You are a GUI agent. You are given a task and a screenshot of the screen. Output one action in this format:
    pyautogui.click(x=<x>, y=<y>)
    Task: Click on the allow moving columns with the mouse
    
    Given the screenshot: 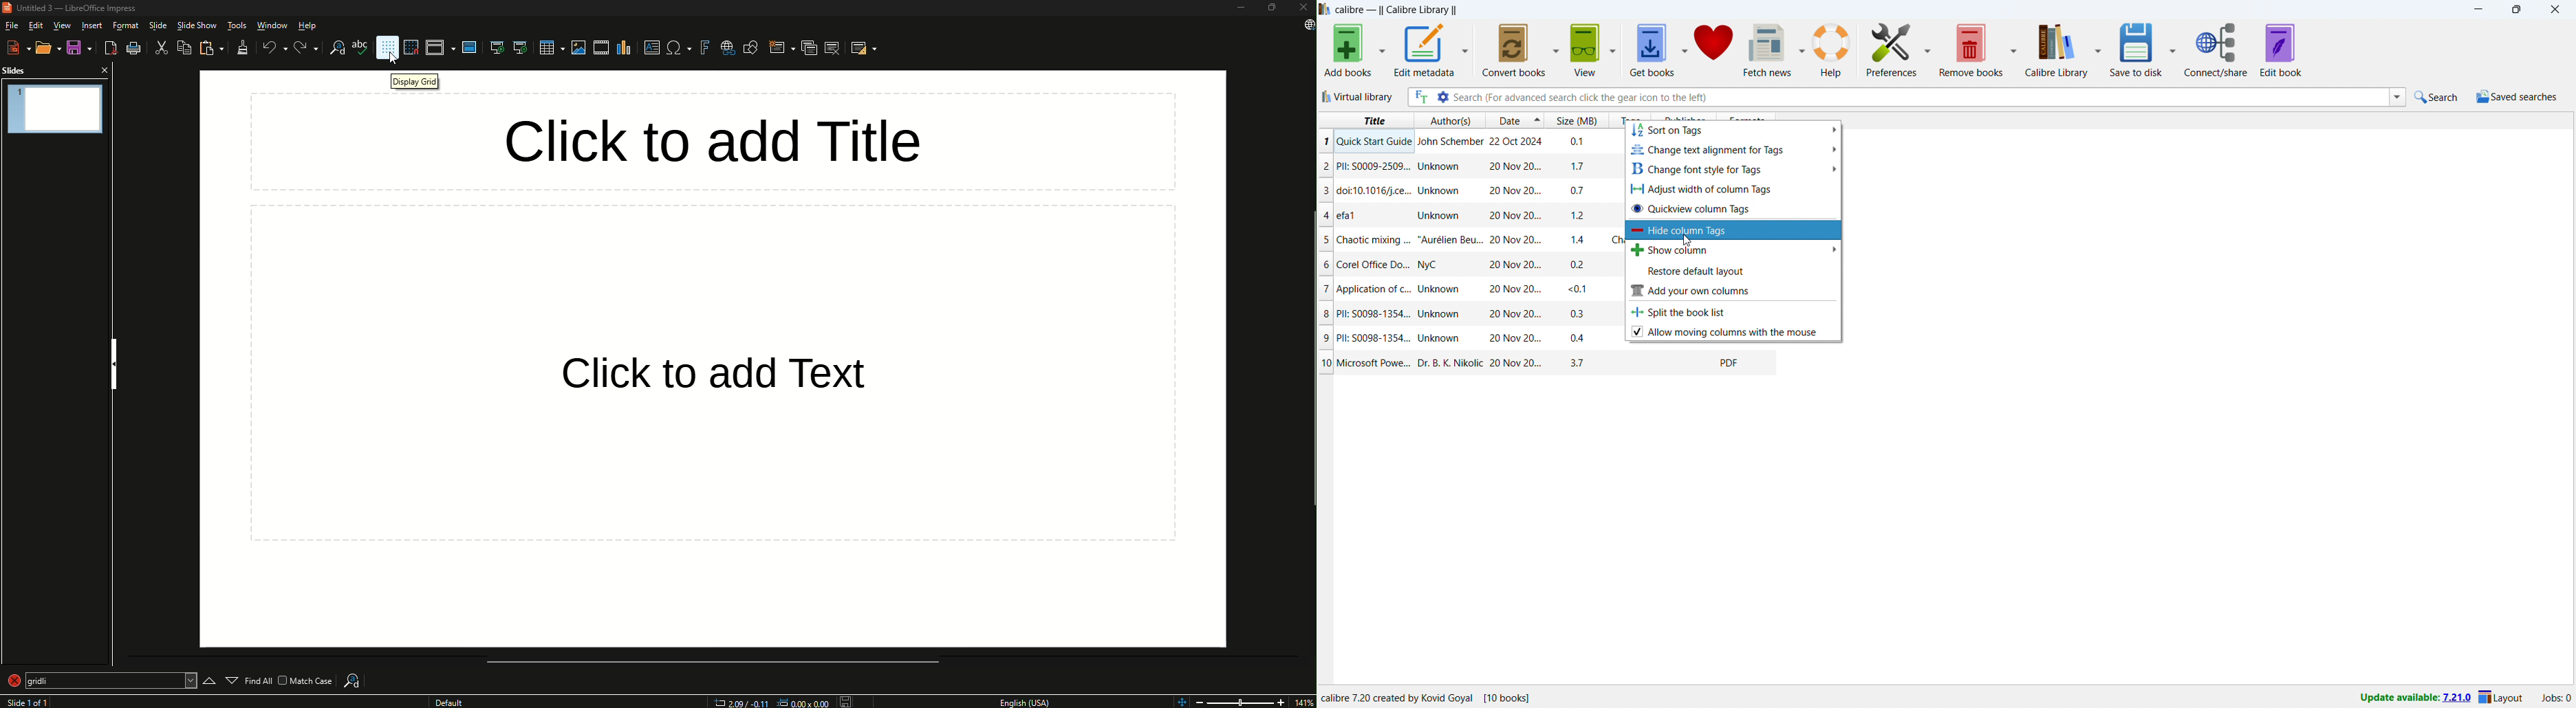 What is the action you would take?
    pyautogui.click(x=1734, y=331)
    